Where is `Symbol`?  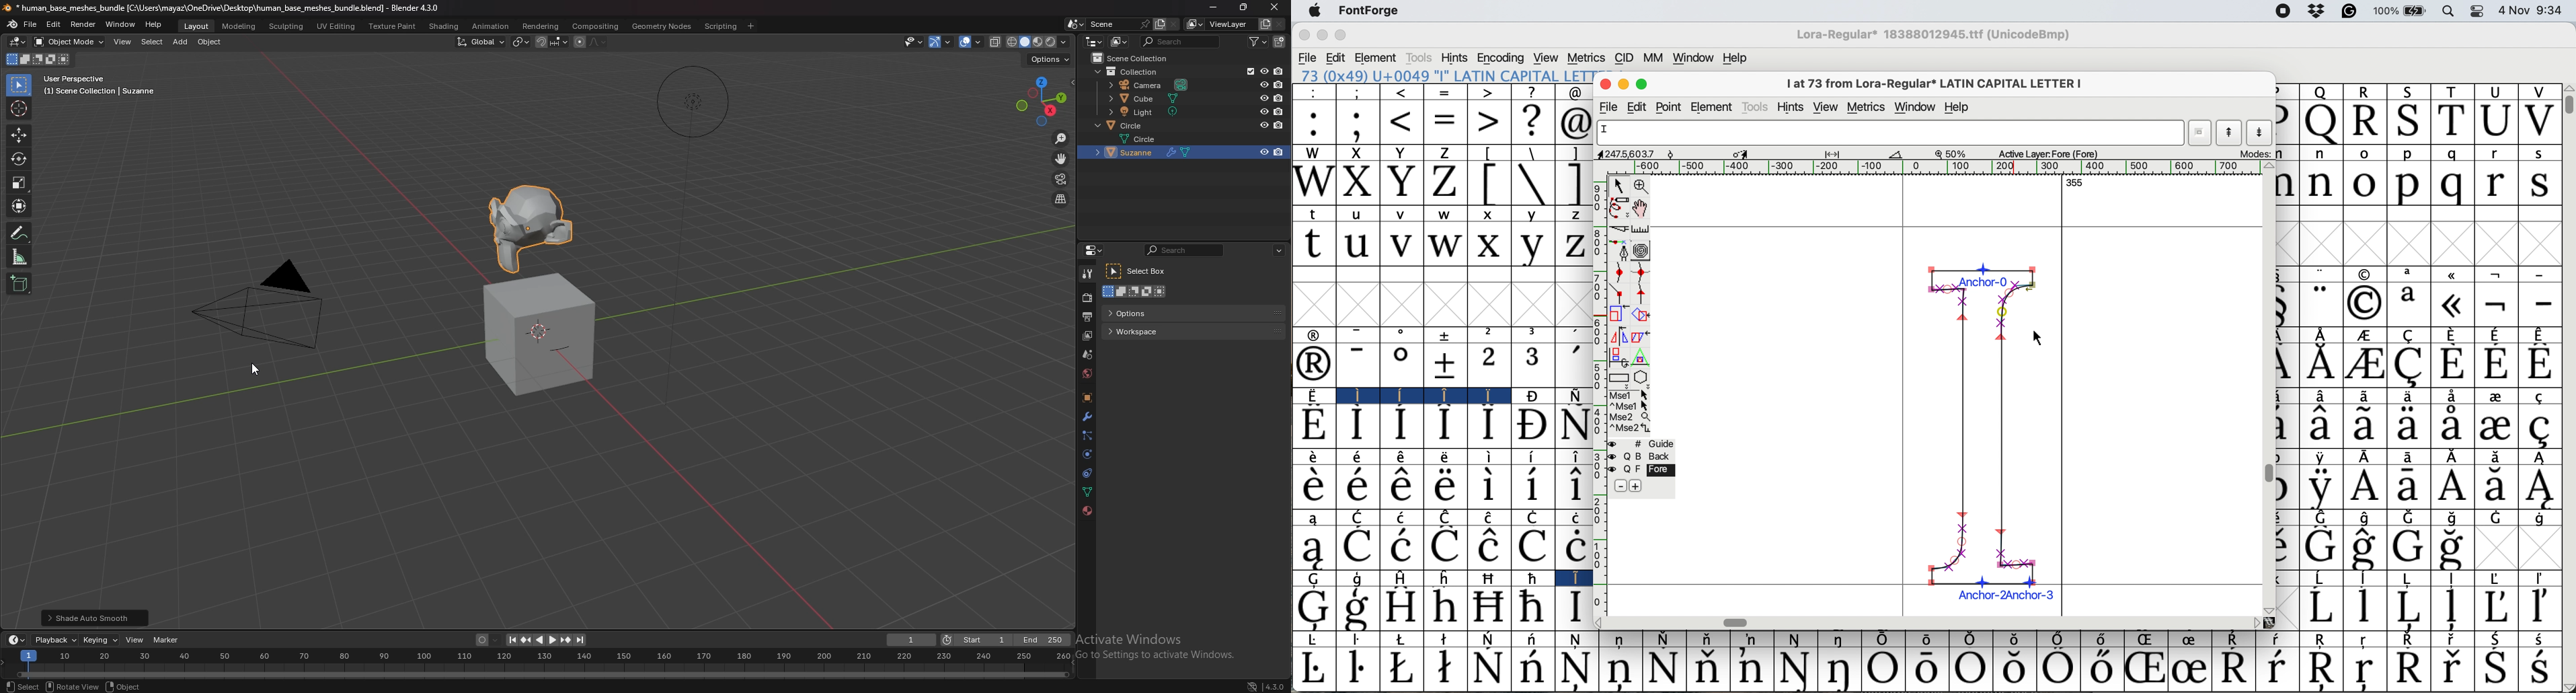 Symbol is located at coordinates (1359, 640).